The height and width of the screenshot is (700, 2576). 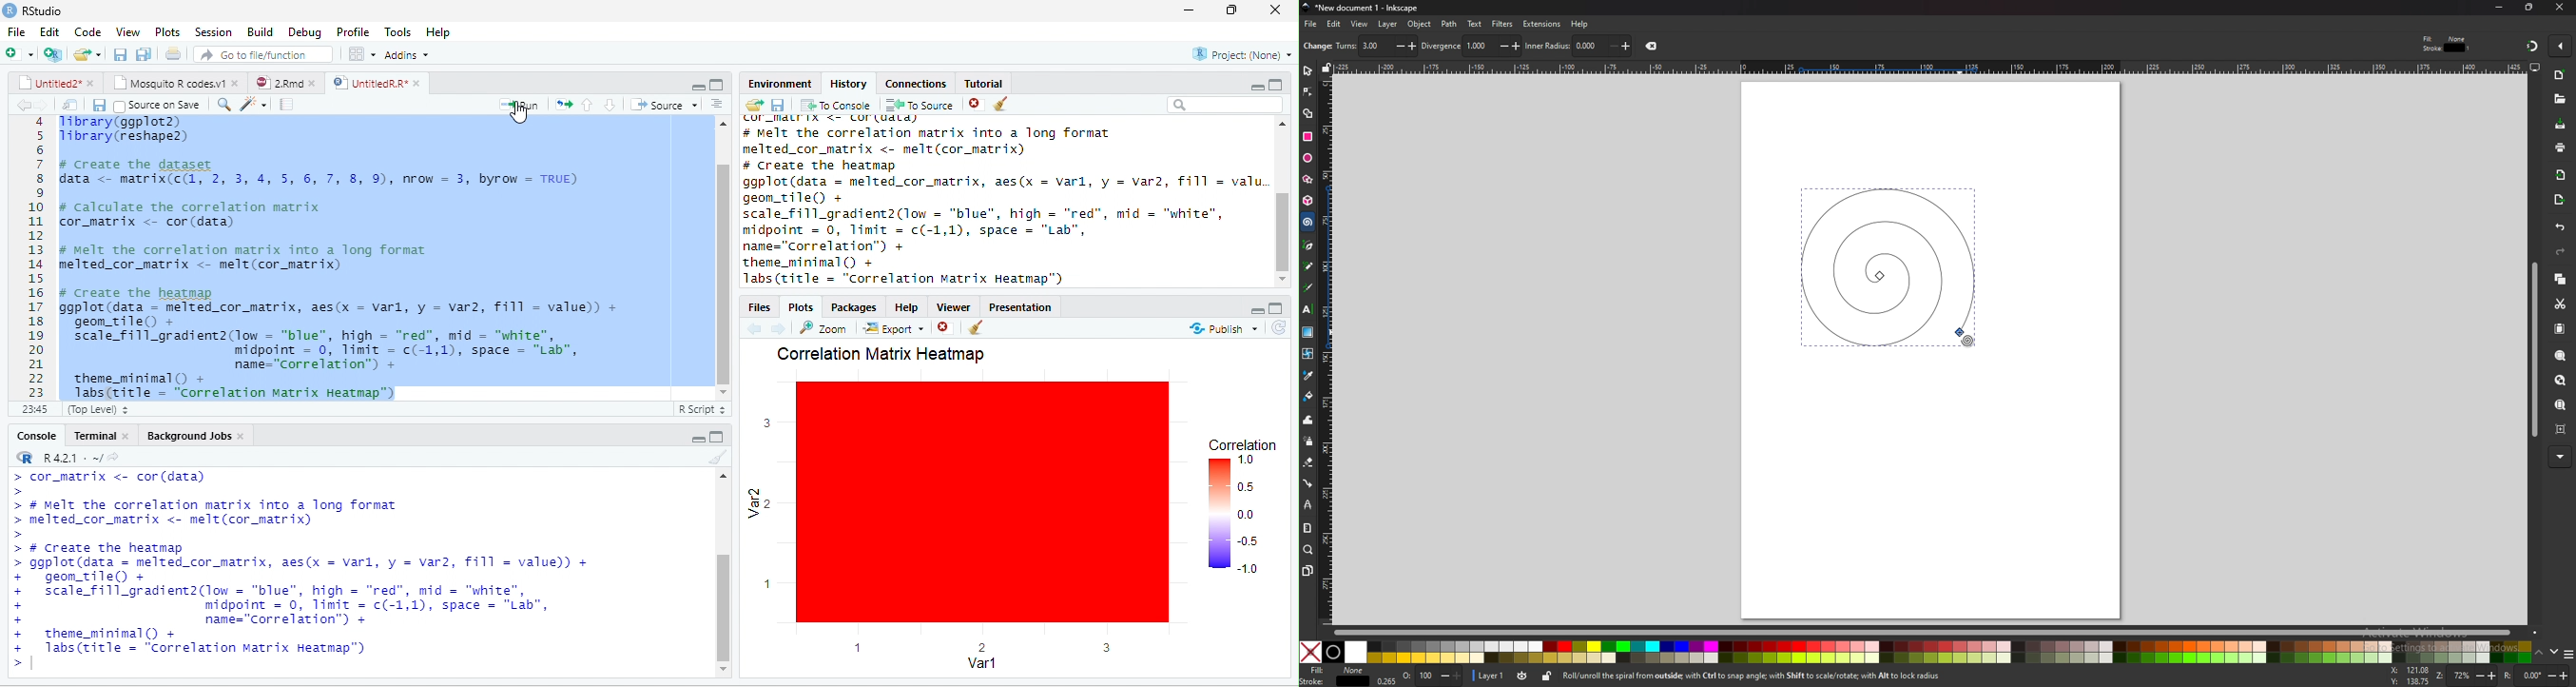 I want to click on snapping, so click(x=2531, y=46).